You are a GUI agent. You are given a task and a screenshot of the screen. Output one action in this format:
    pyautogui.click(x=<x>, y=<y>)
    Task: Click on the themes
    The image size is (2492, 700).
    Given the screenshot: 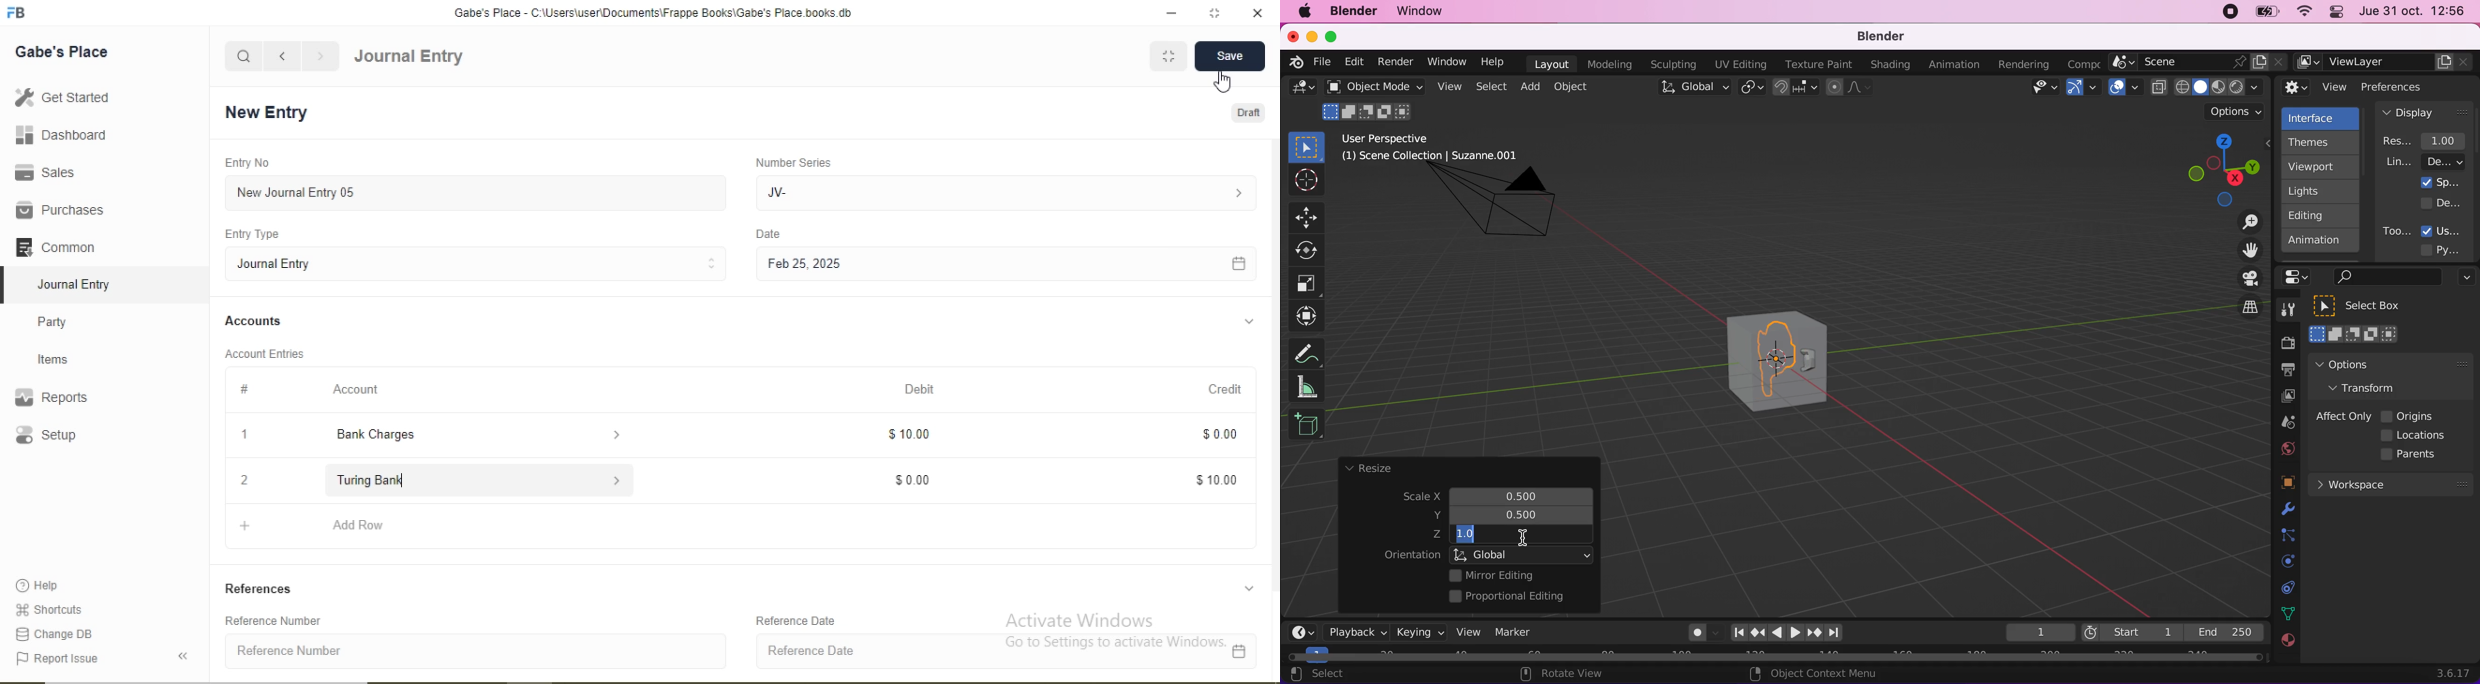 What is the action you would take?
    pyautogui.click(x=2319, y=142)
    